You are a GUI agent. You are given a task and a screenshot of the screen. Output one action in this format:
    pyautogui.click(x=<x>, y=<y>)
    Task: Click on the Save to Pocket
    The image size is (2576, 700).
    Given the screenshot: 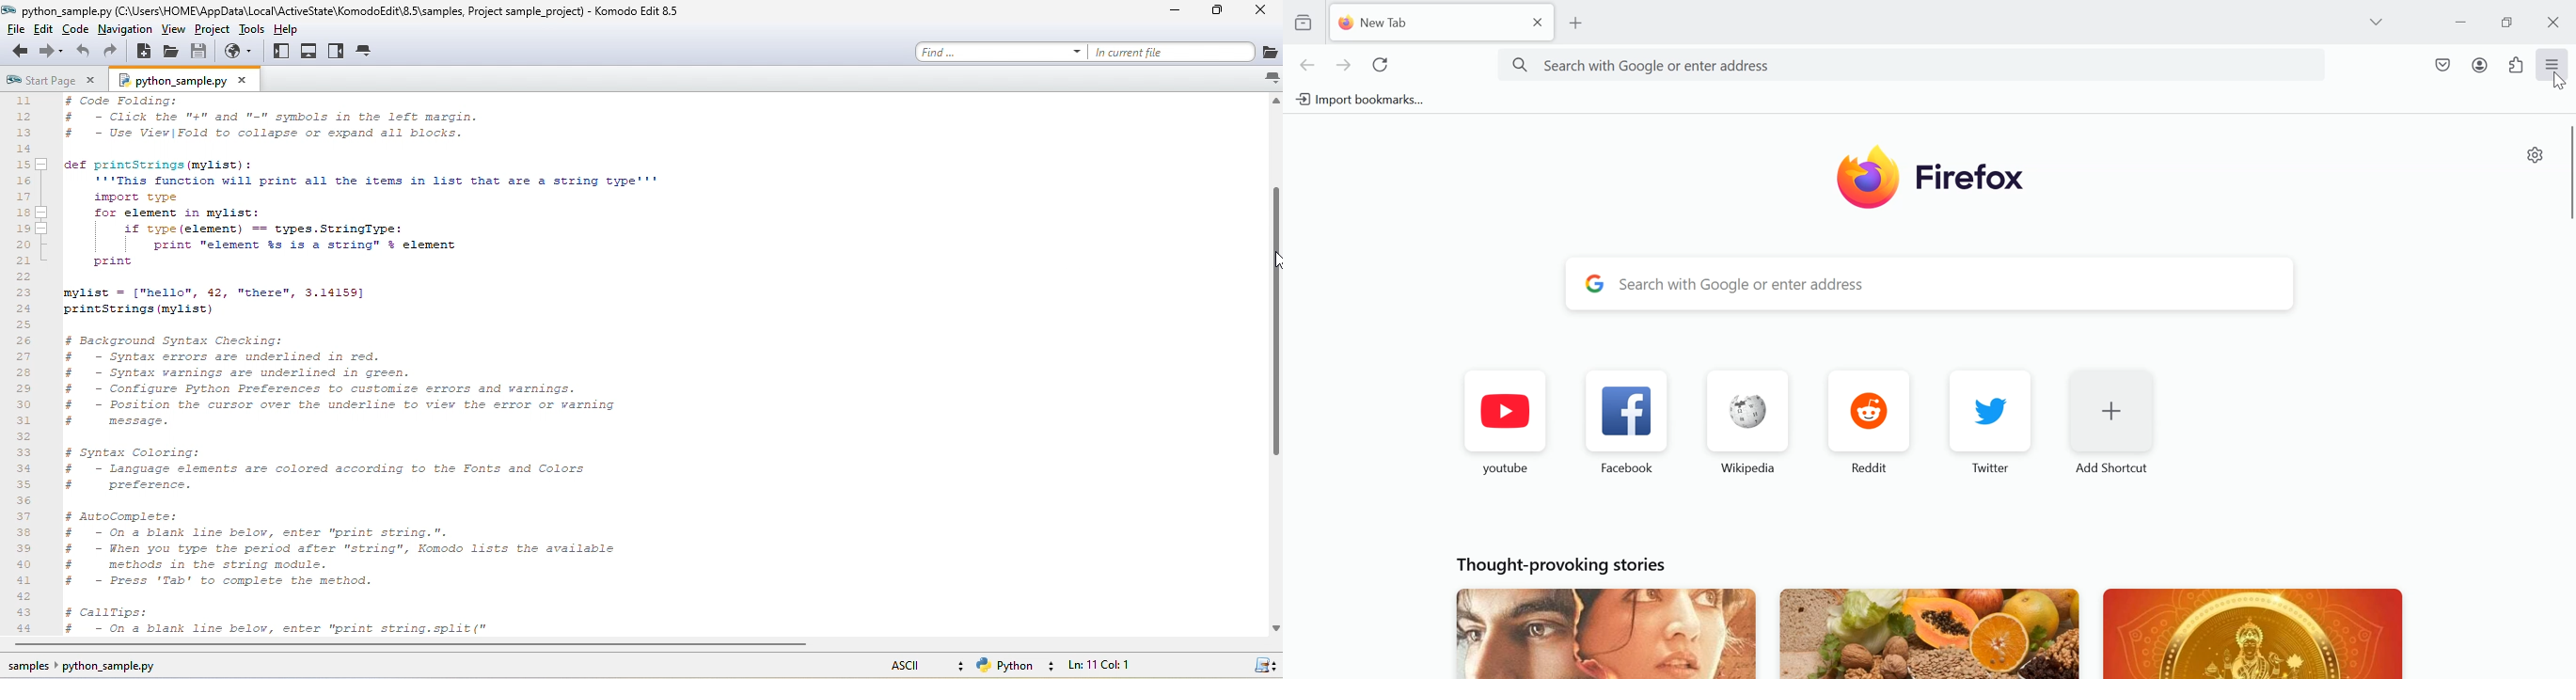 What is the action you would take?
    pyautogui.click(x=2444, y=65)
    